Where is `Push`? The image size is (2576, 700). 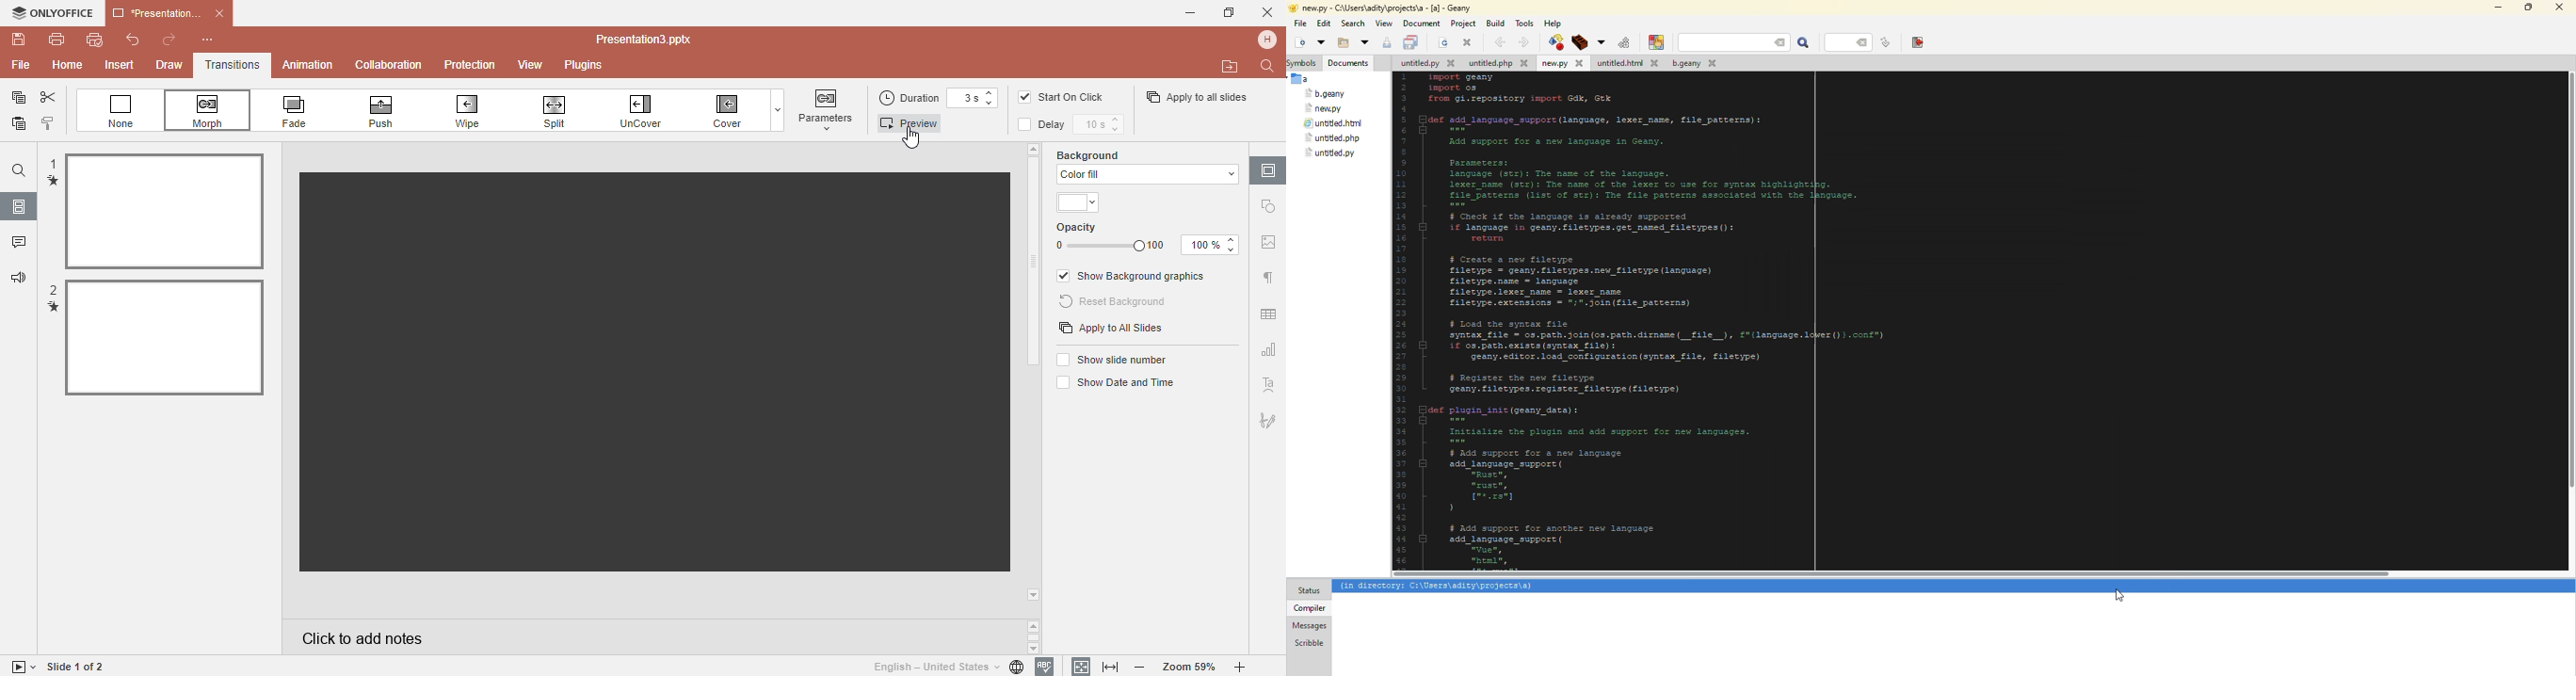
Push is located at coordinates (396, 111).